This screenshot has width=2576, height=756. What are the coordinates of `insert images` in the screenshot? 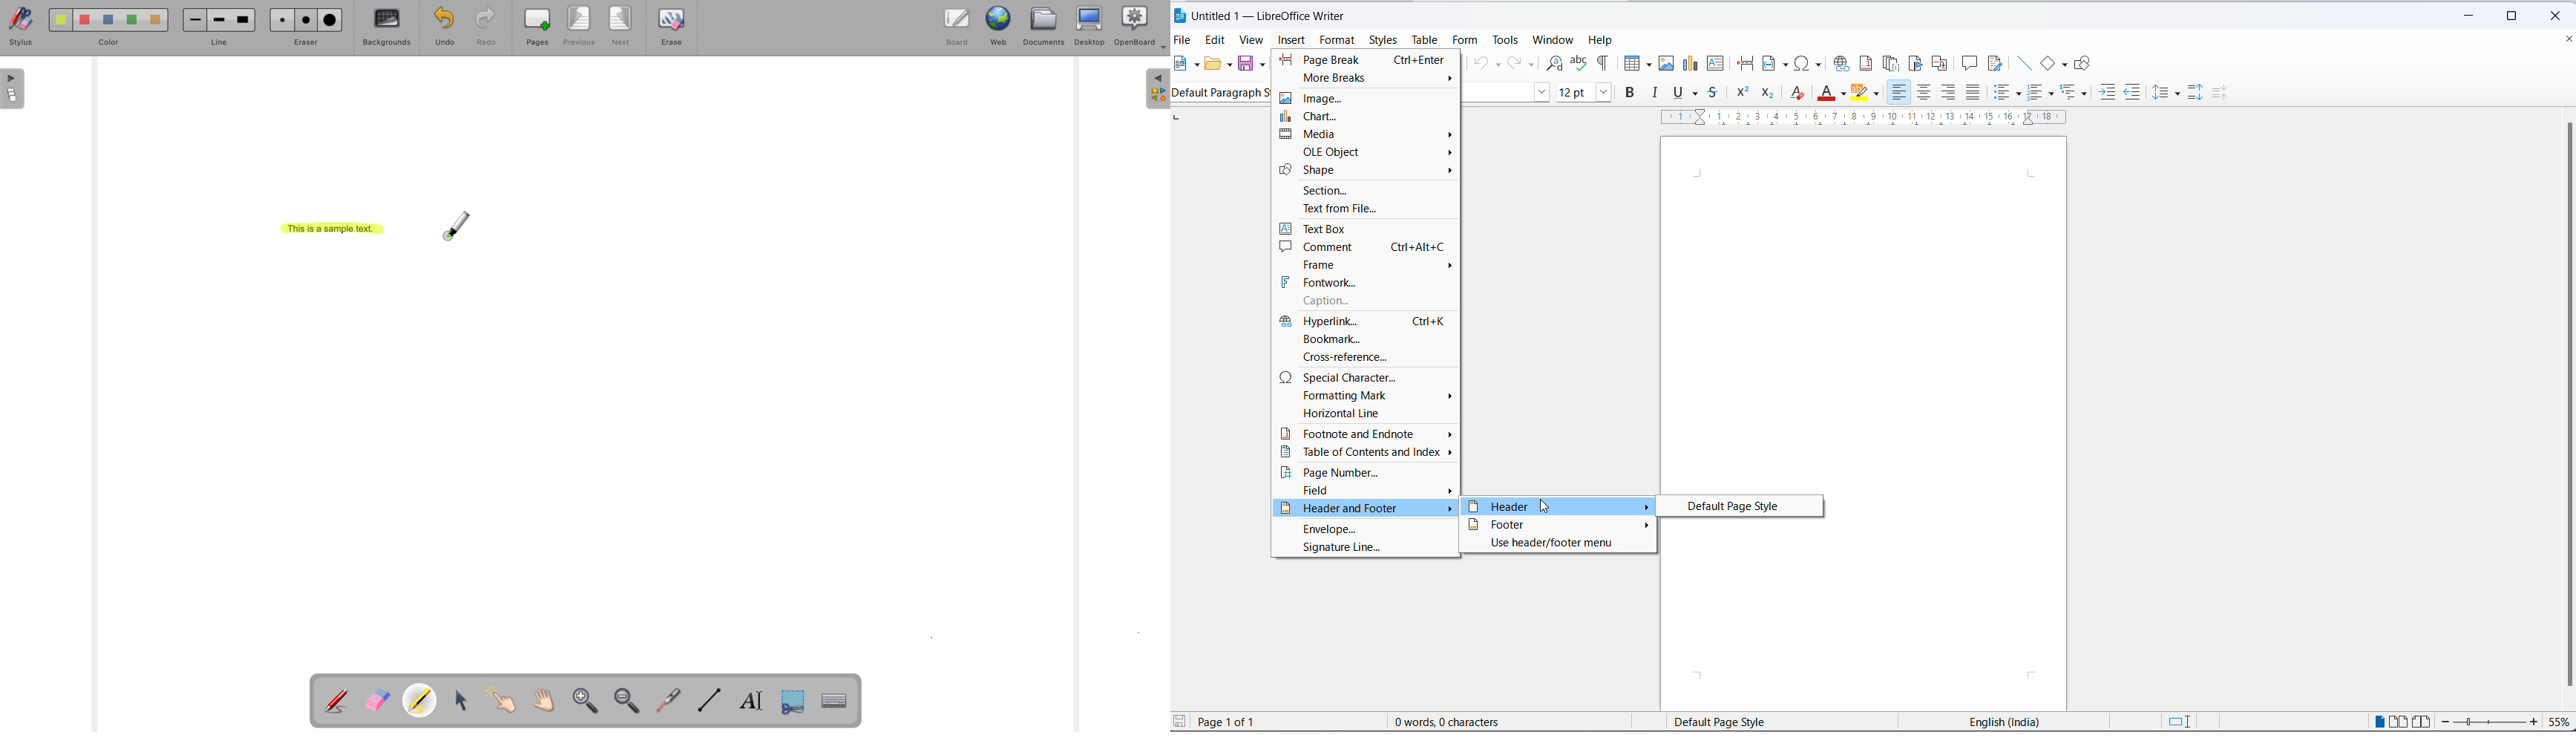 It's located at (1667, 63).